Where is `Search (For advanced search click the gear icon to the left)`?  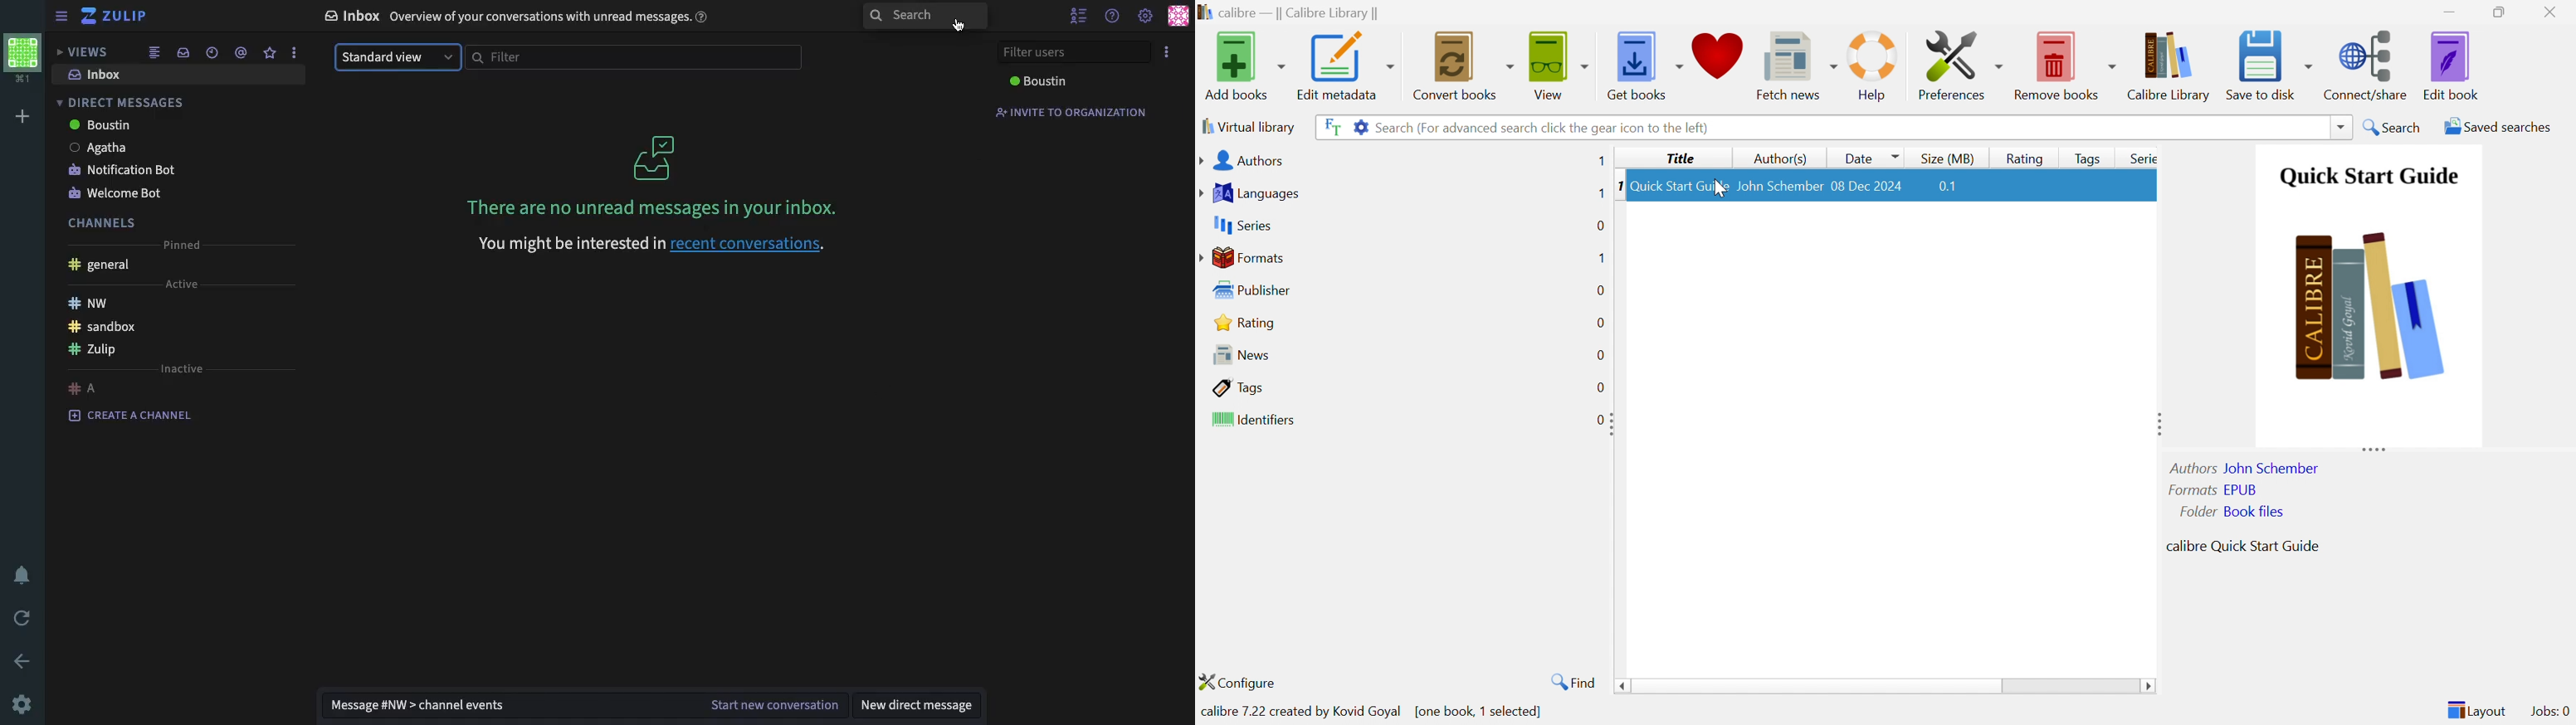 Search (For advanced search click the gear icon to the left) is located at coordinates (1545, 129).